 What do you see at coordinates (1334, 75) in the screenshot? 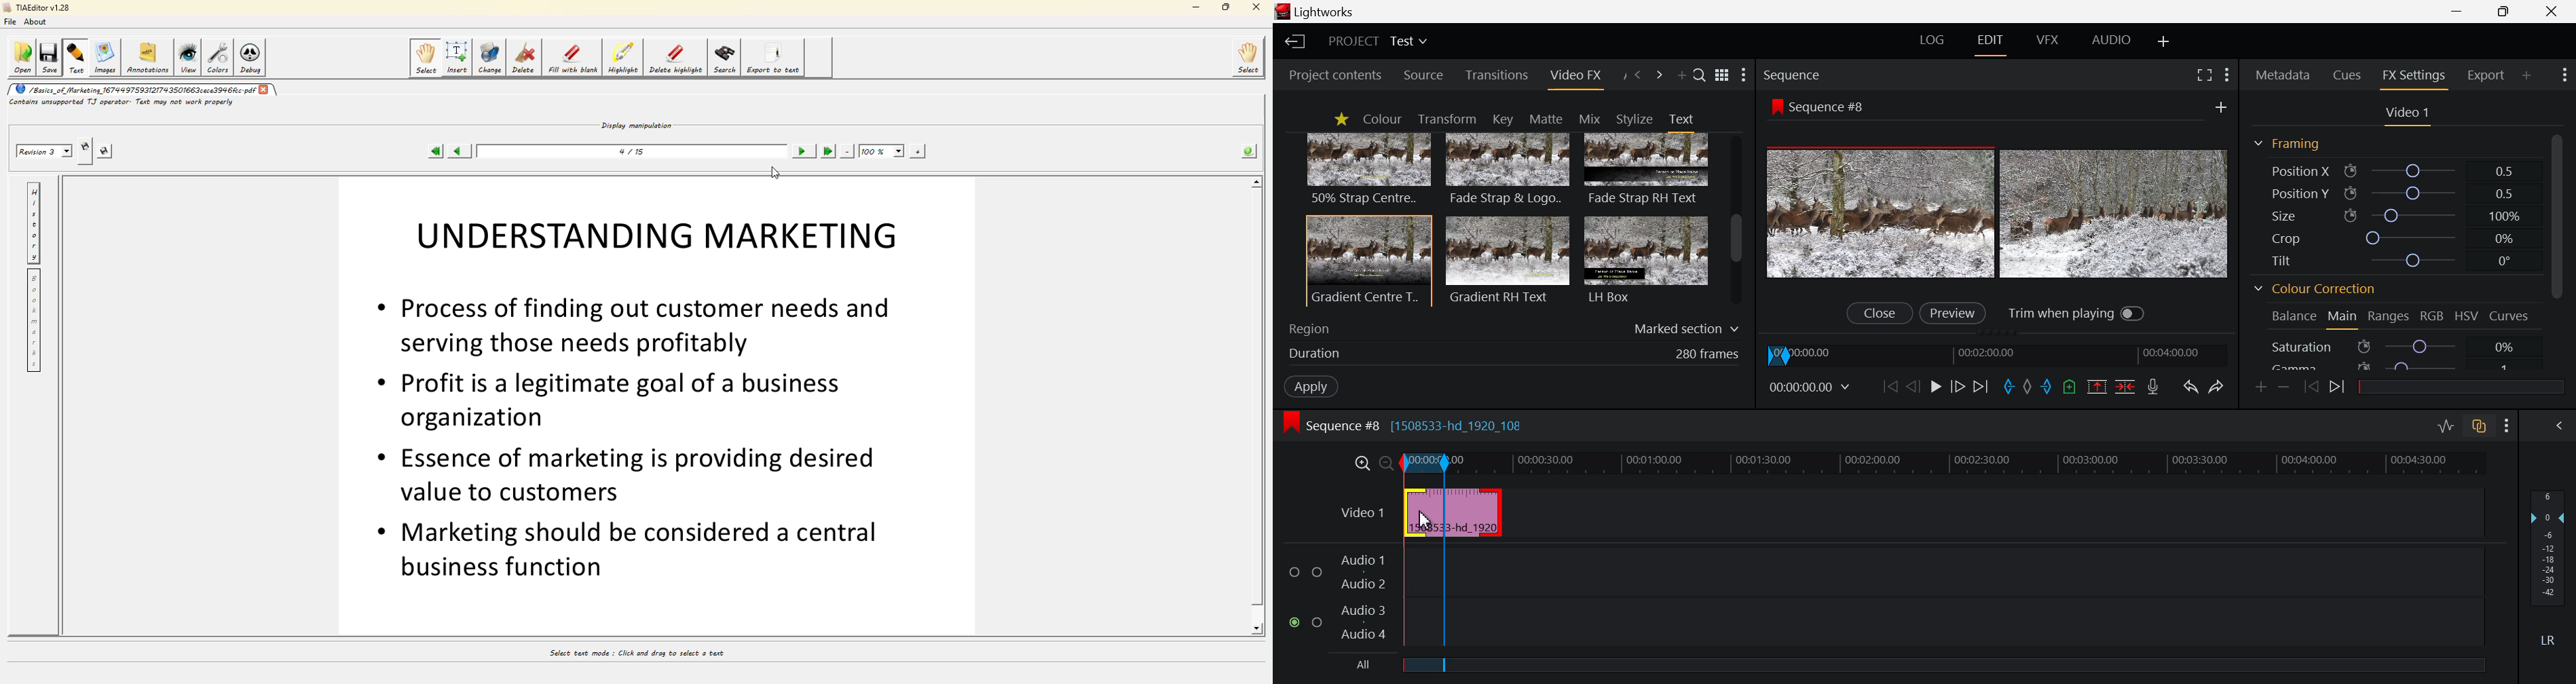
I see `Project contents` at bounding box center [1334, 75].